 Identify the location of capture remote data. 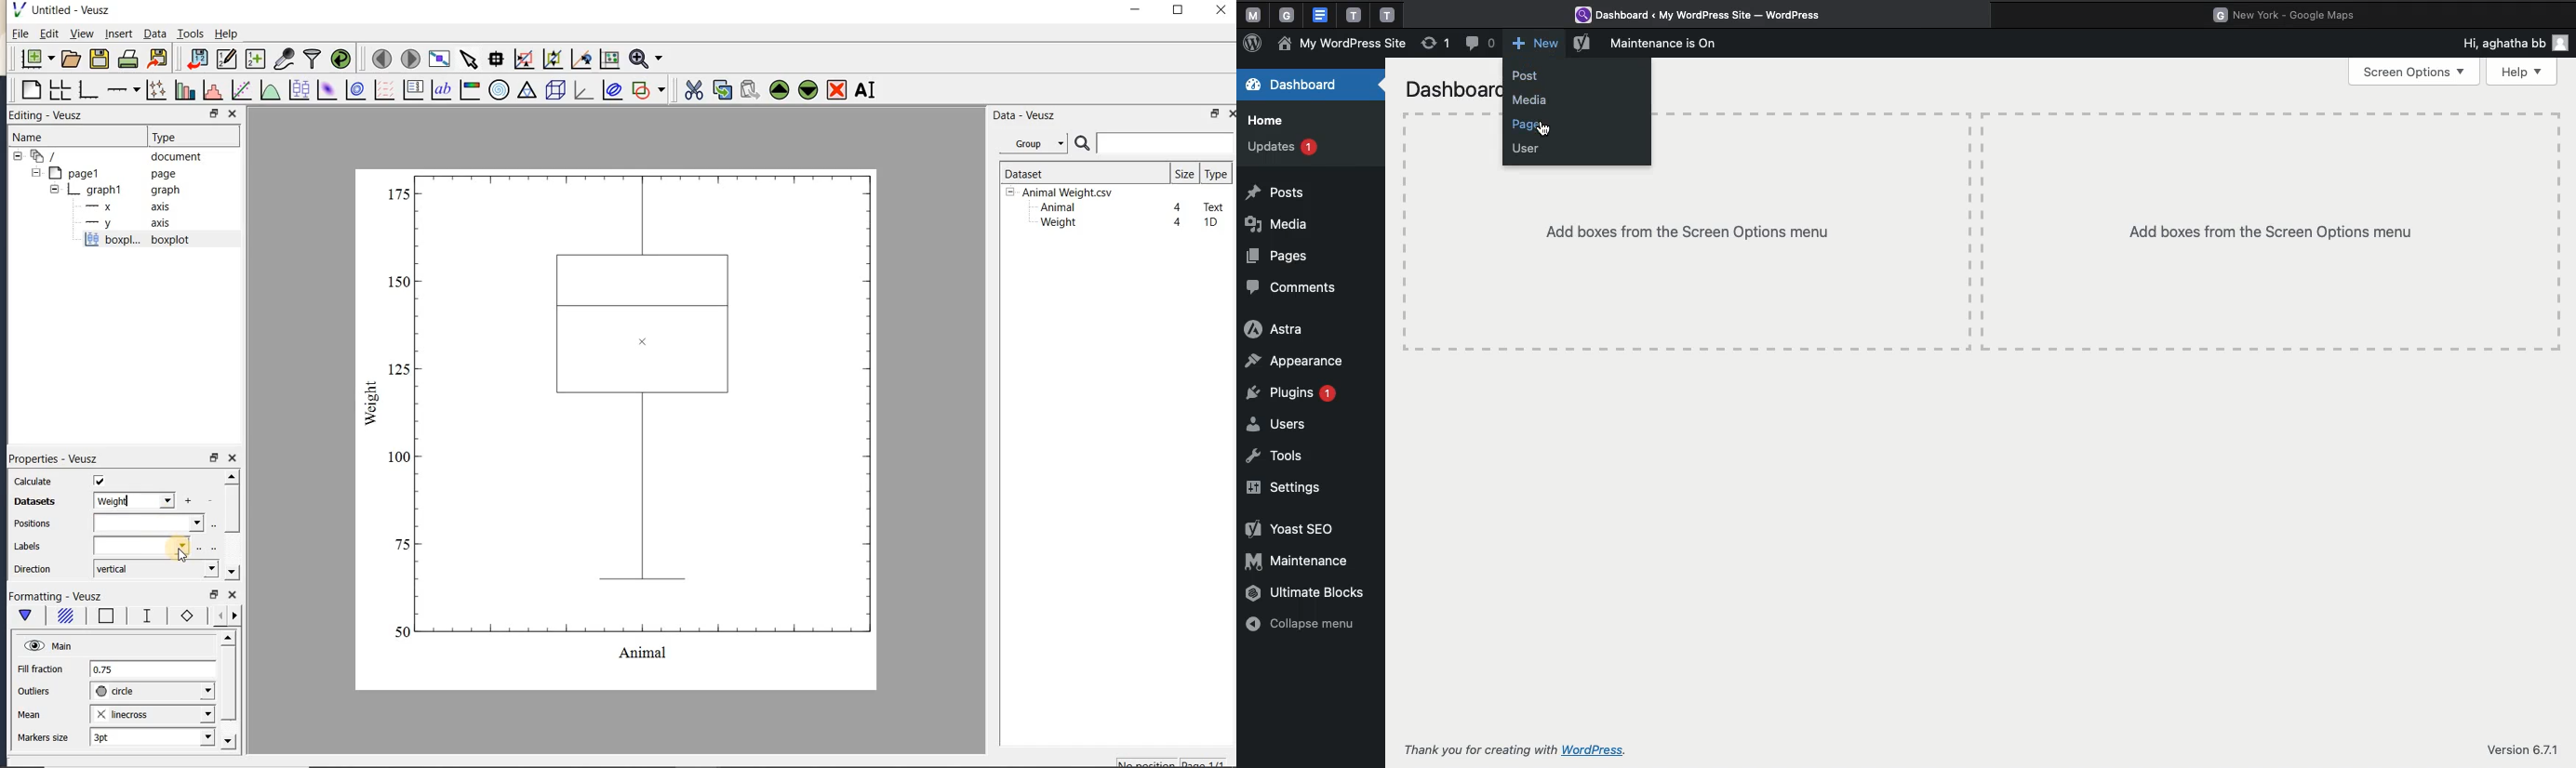
(284, 58).